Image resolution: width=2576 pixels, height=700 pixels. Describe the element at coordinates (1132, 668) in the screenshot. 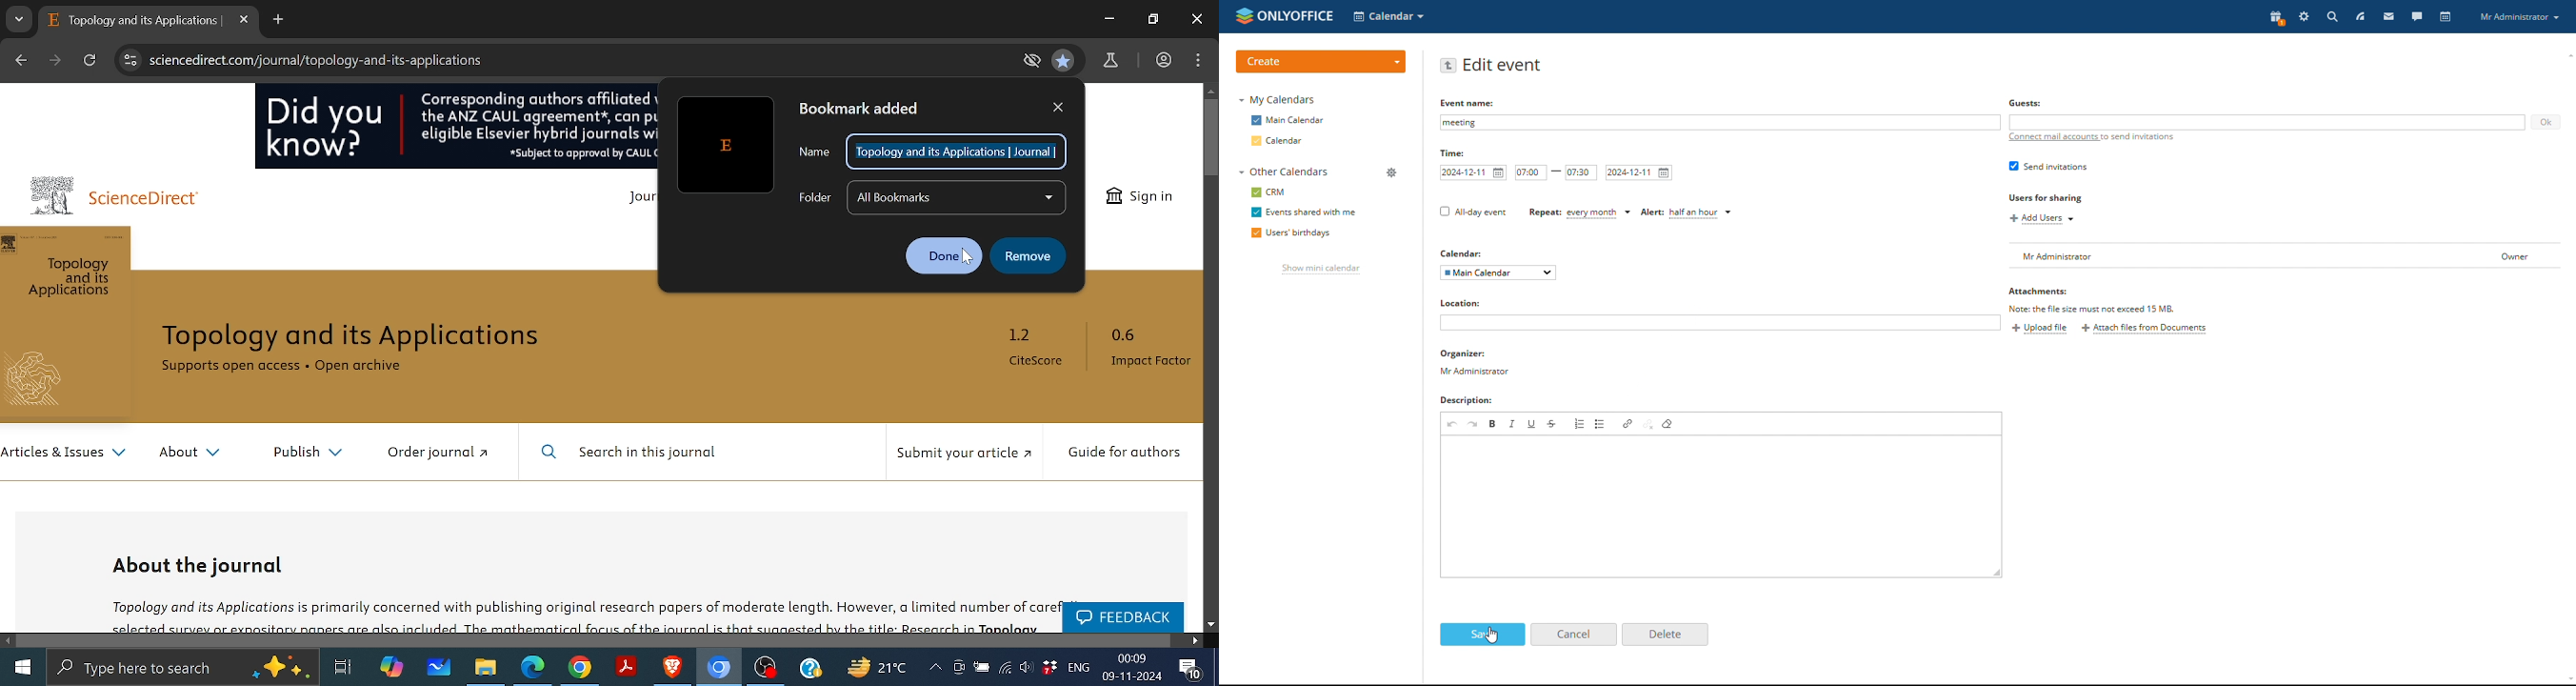

I see `00:09 09-11-2024` at that location.